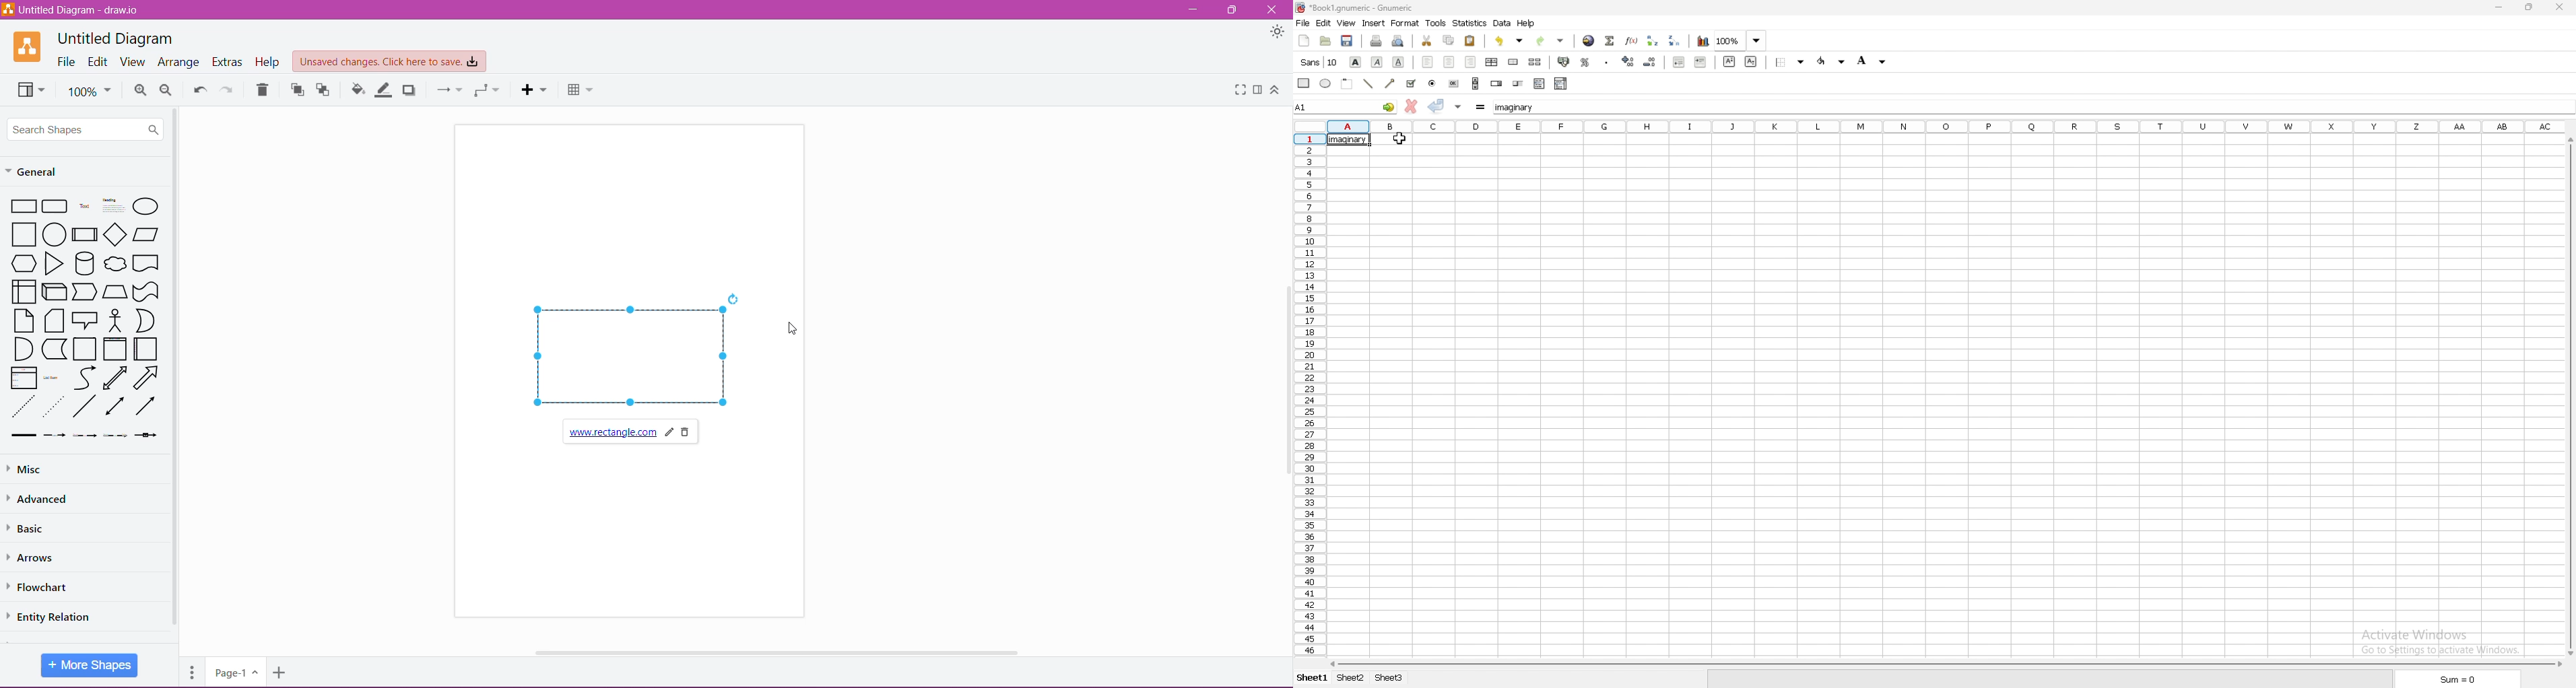 Image resolution: width=2576 pixels, height=700 pixels. Describe the element at coordinates (98, 61) in the screenshot. I see `Edit` at that location.